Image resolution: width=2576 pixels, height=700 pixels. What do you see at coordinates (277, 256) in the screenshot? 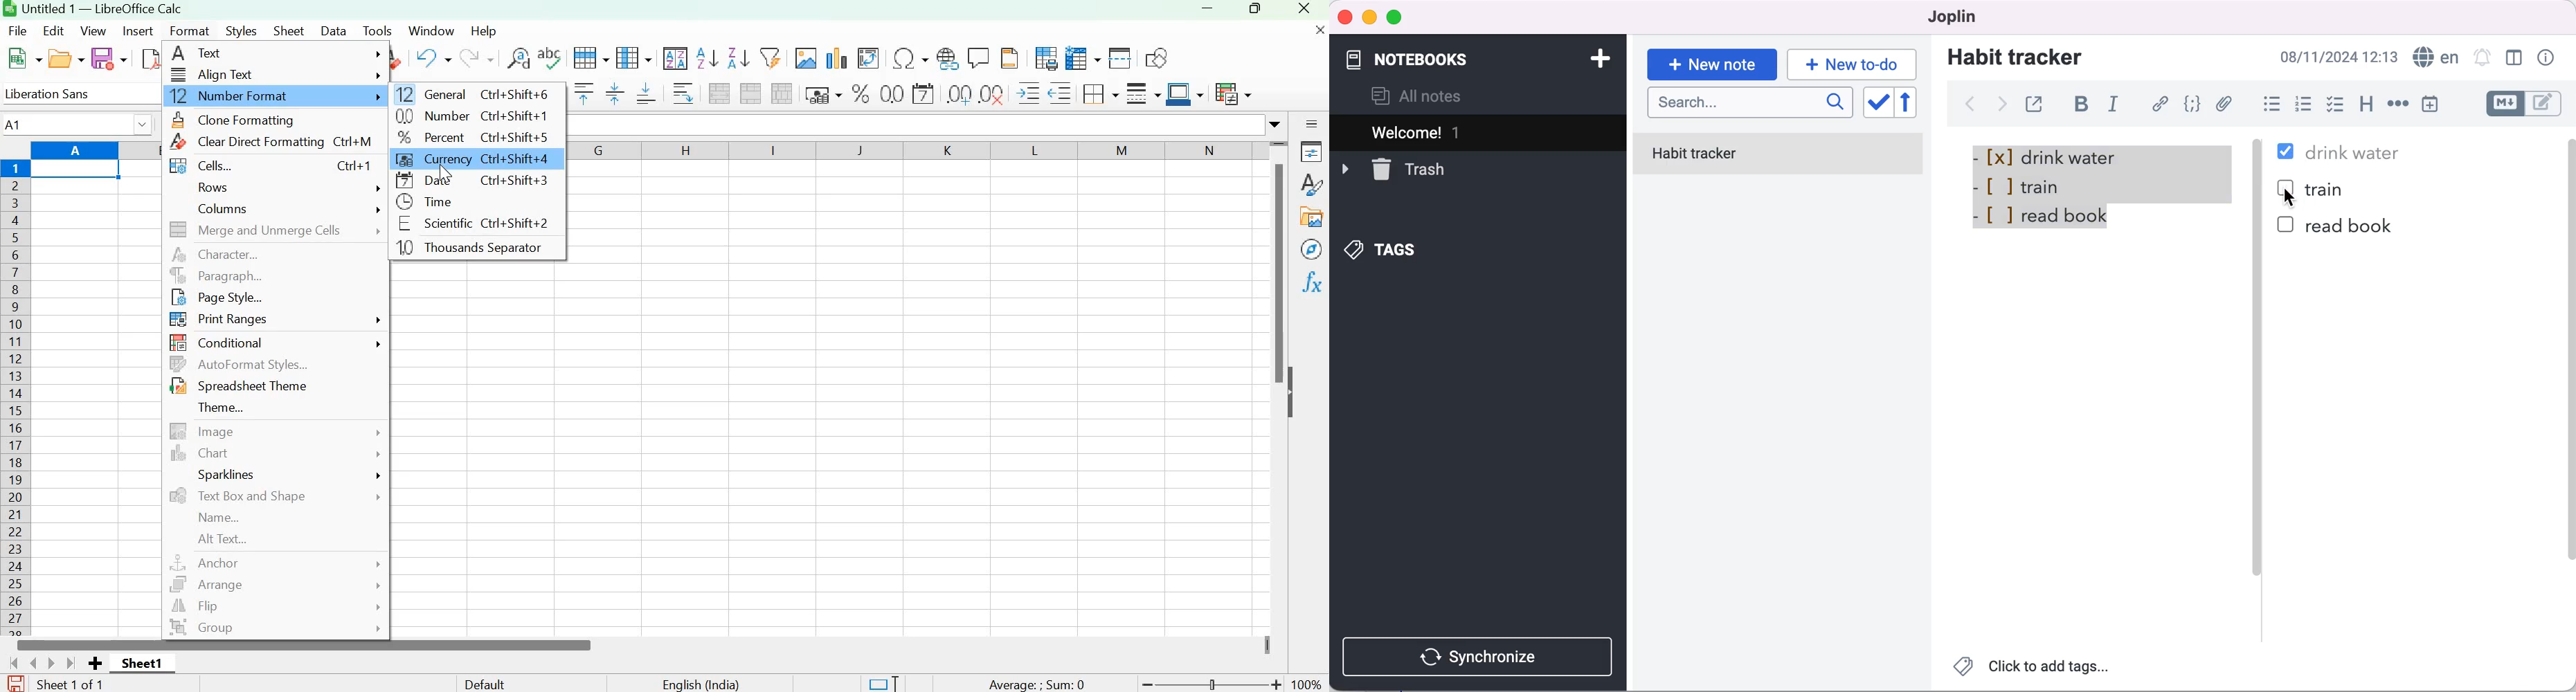
I see `Character` at bounding box center [277, 256].